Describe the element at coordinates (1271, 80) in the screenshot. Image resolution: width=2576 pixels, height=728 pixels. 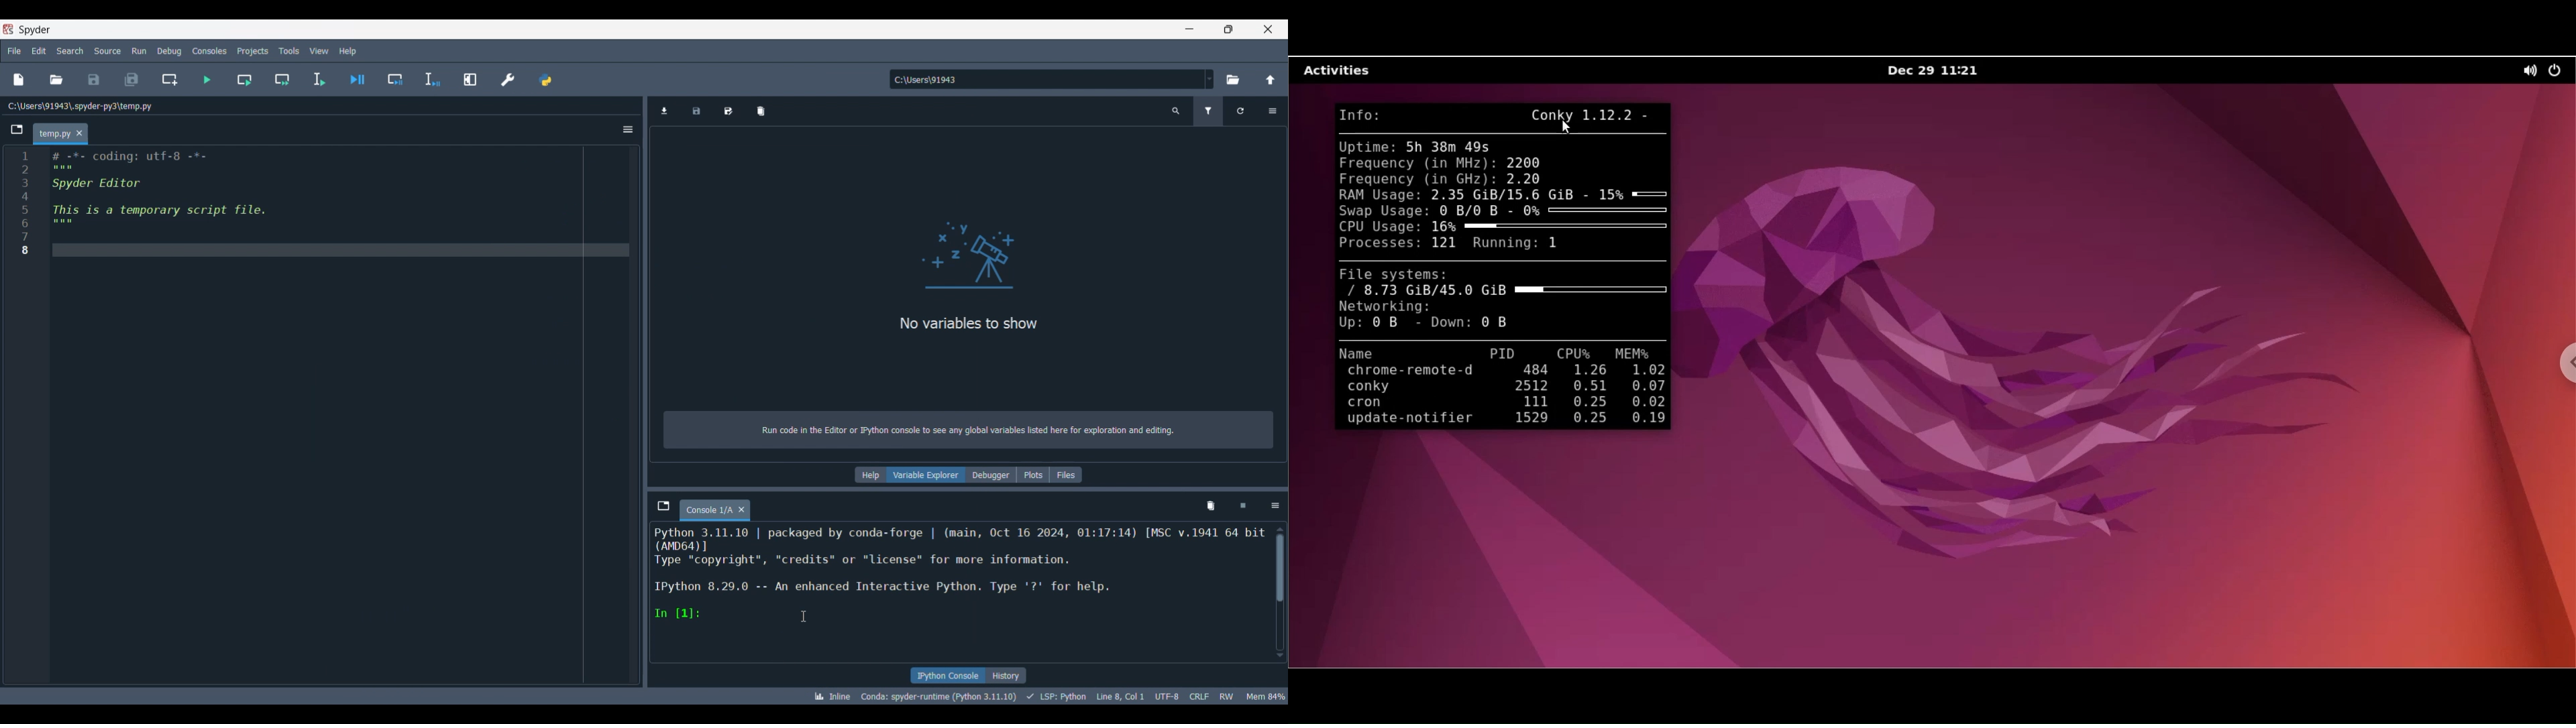
I see `Change to parent directory` at that location.